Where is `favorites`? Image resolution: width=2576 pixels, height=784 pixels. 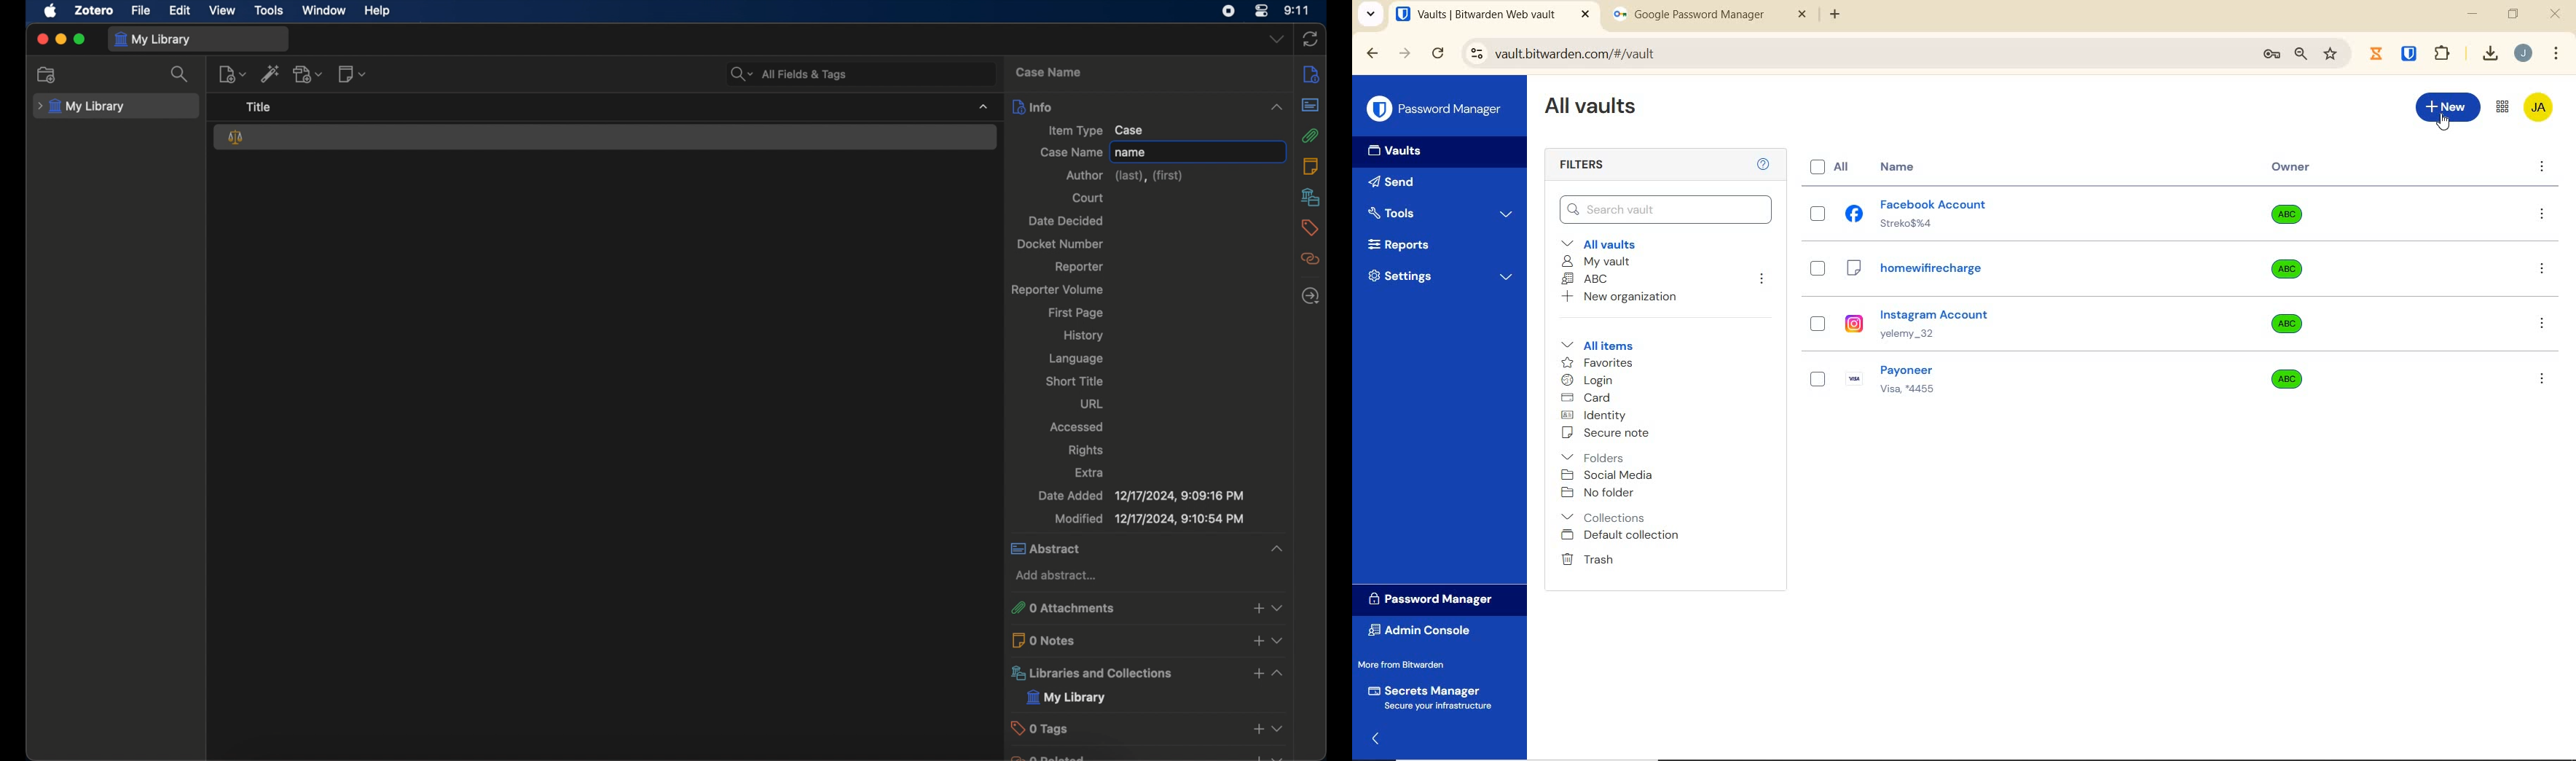 favorites is located at coordinates (1598, 364).